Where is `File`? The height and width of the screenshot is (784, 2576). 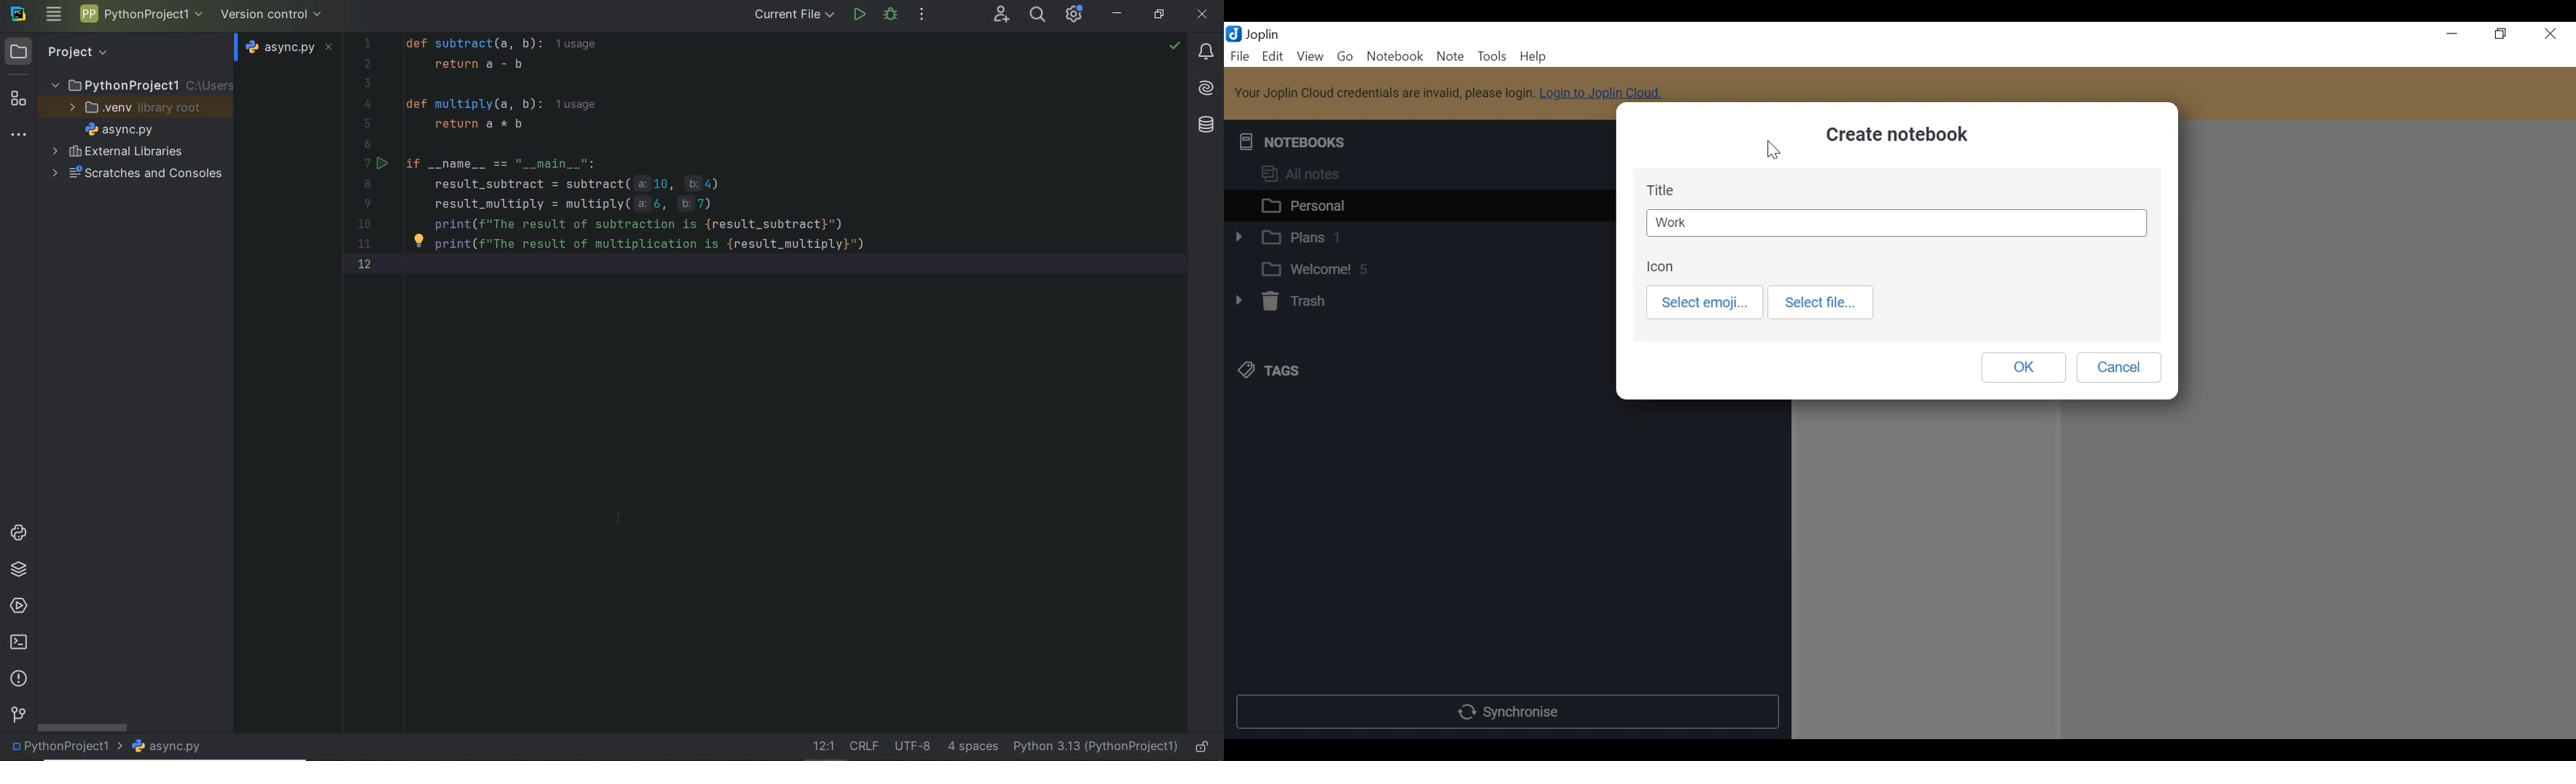 File is located at coordinates (1239, 55).